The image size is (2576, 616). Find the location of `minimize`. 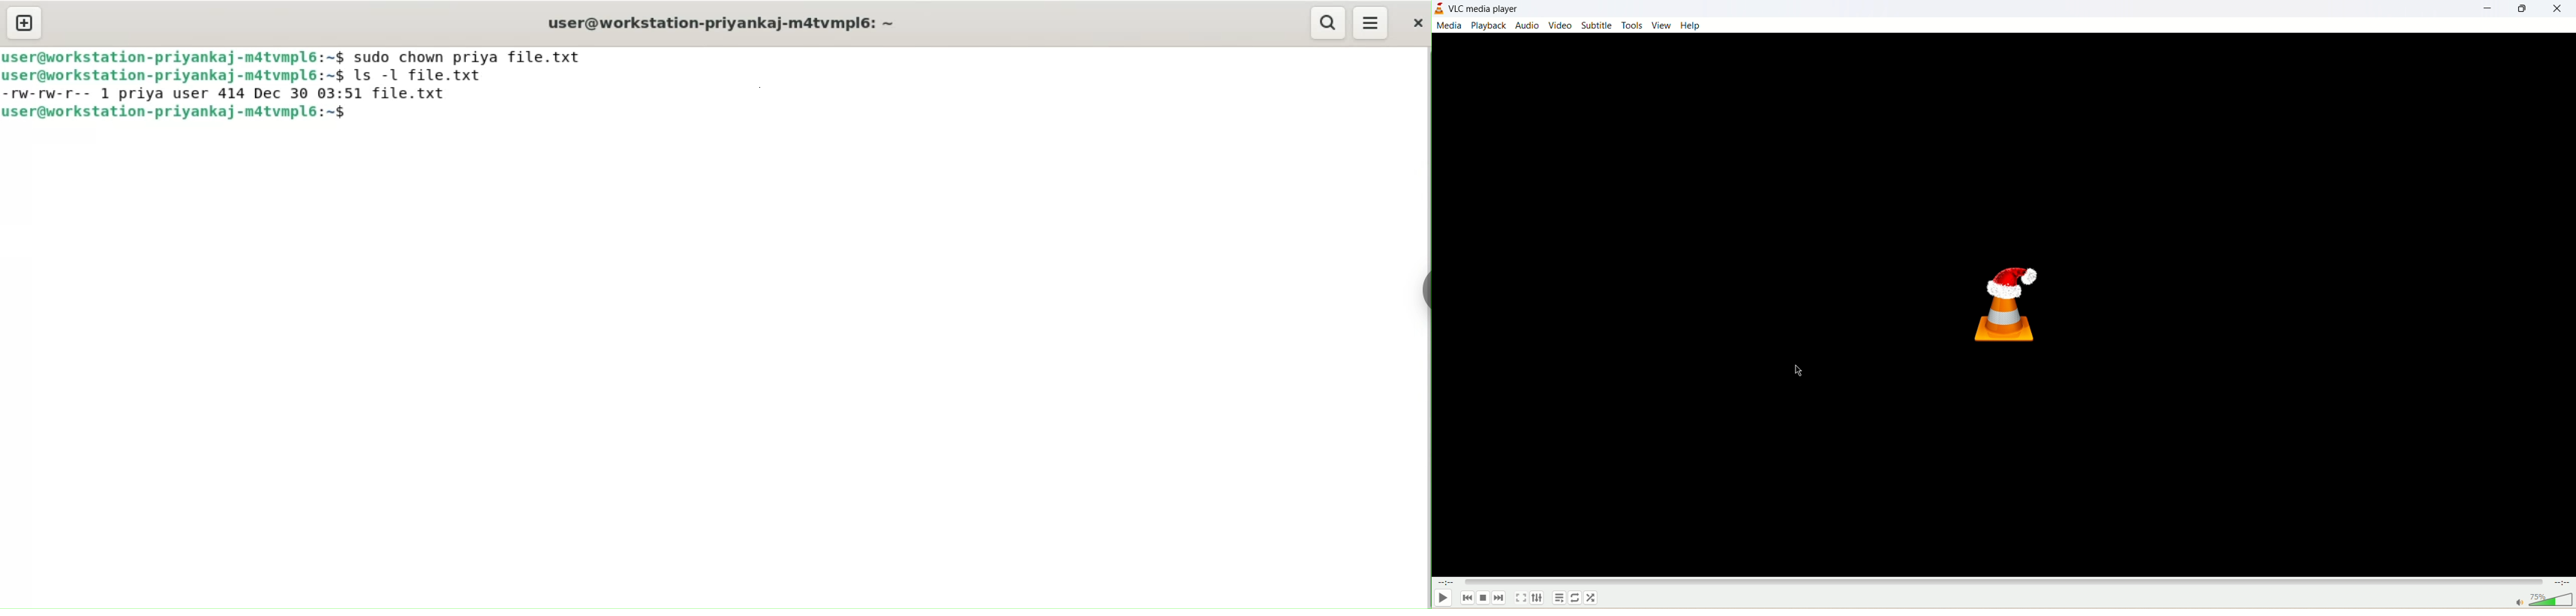

minimize is located at coordinates (2493, 8).